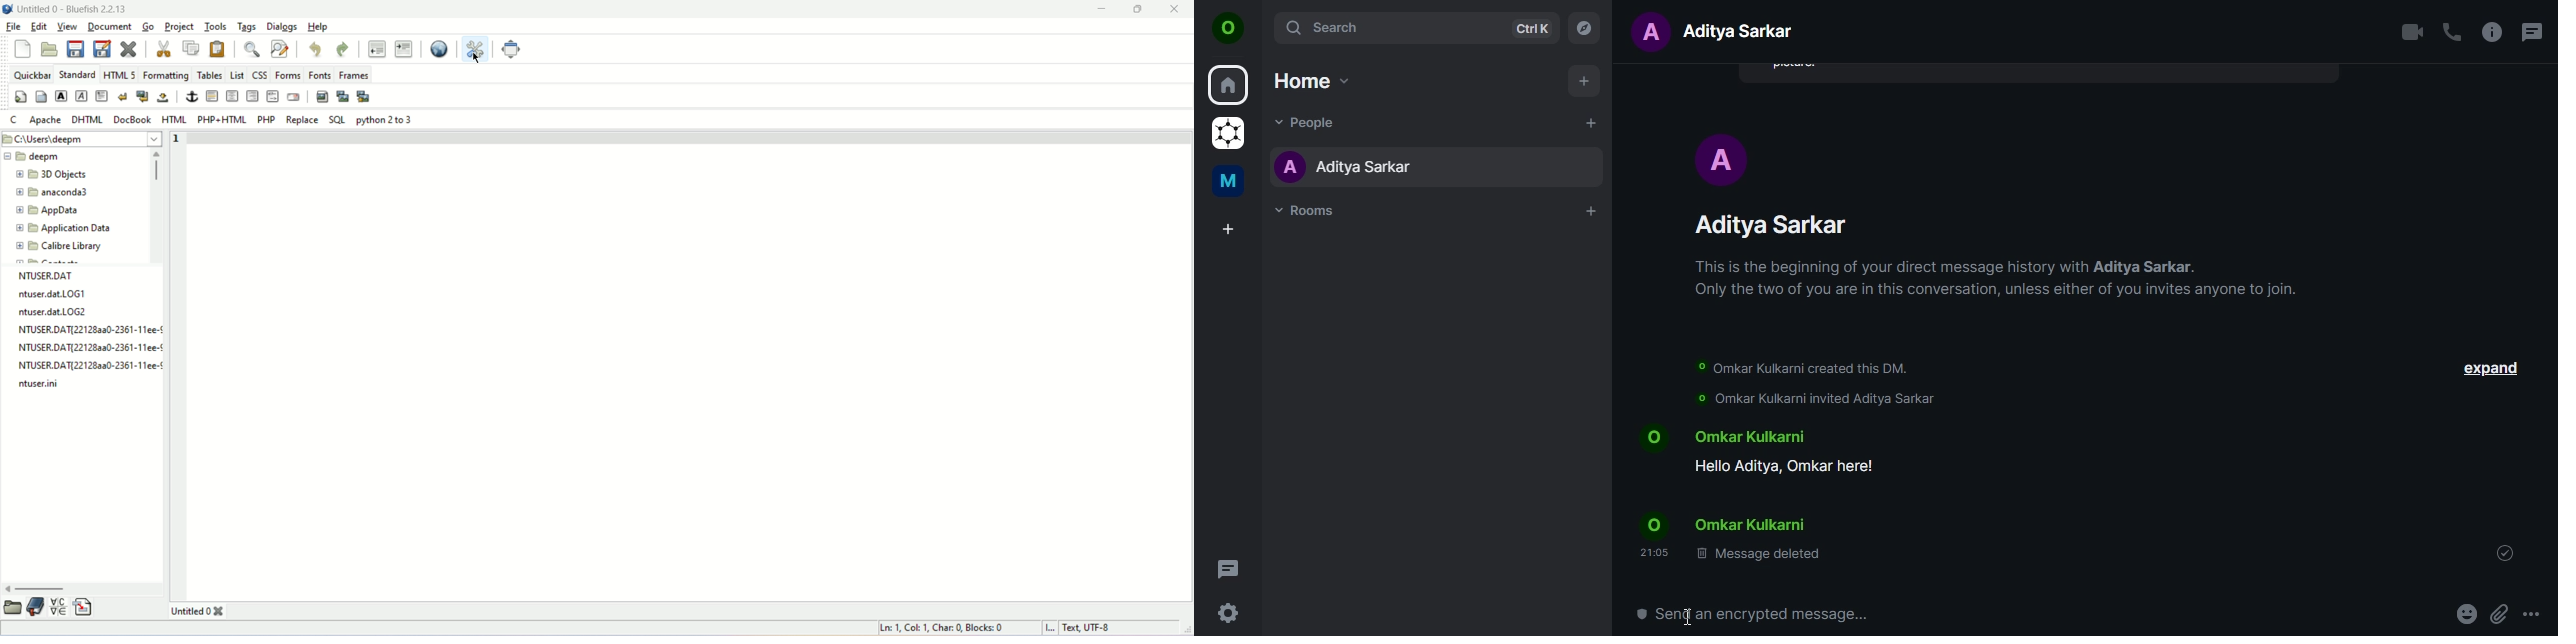 Image resolution: width=2576 pixels, height=644 pixels. Describe the element at coordinates (1227, 181) in the screenshot. I see `me` at that location.